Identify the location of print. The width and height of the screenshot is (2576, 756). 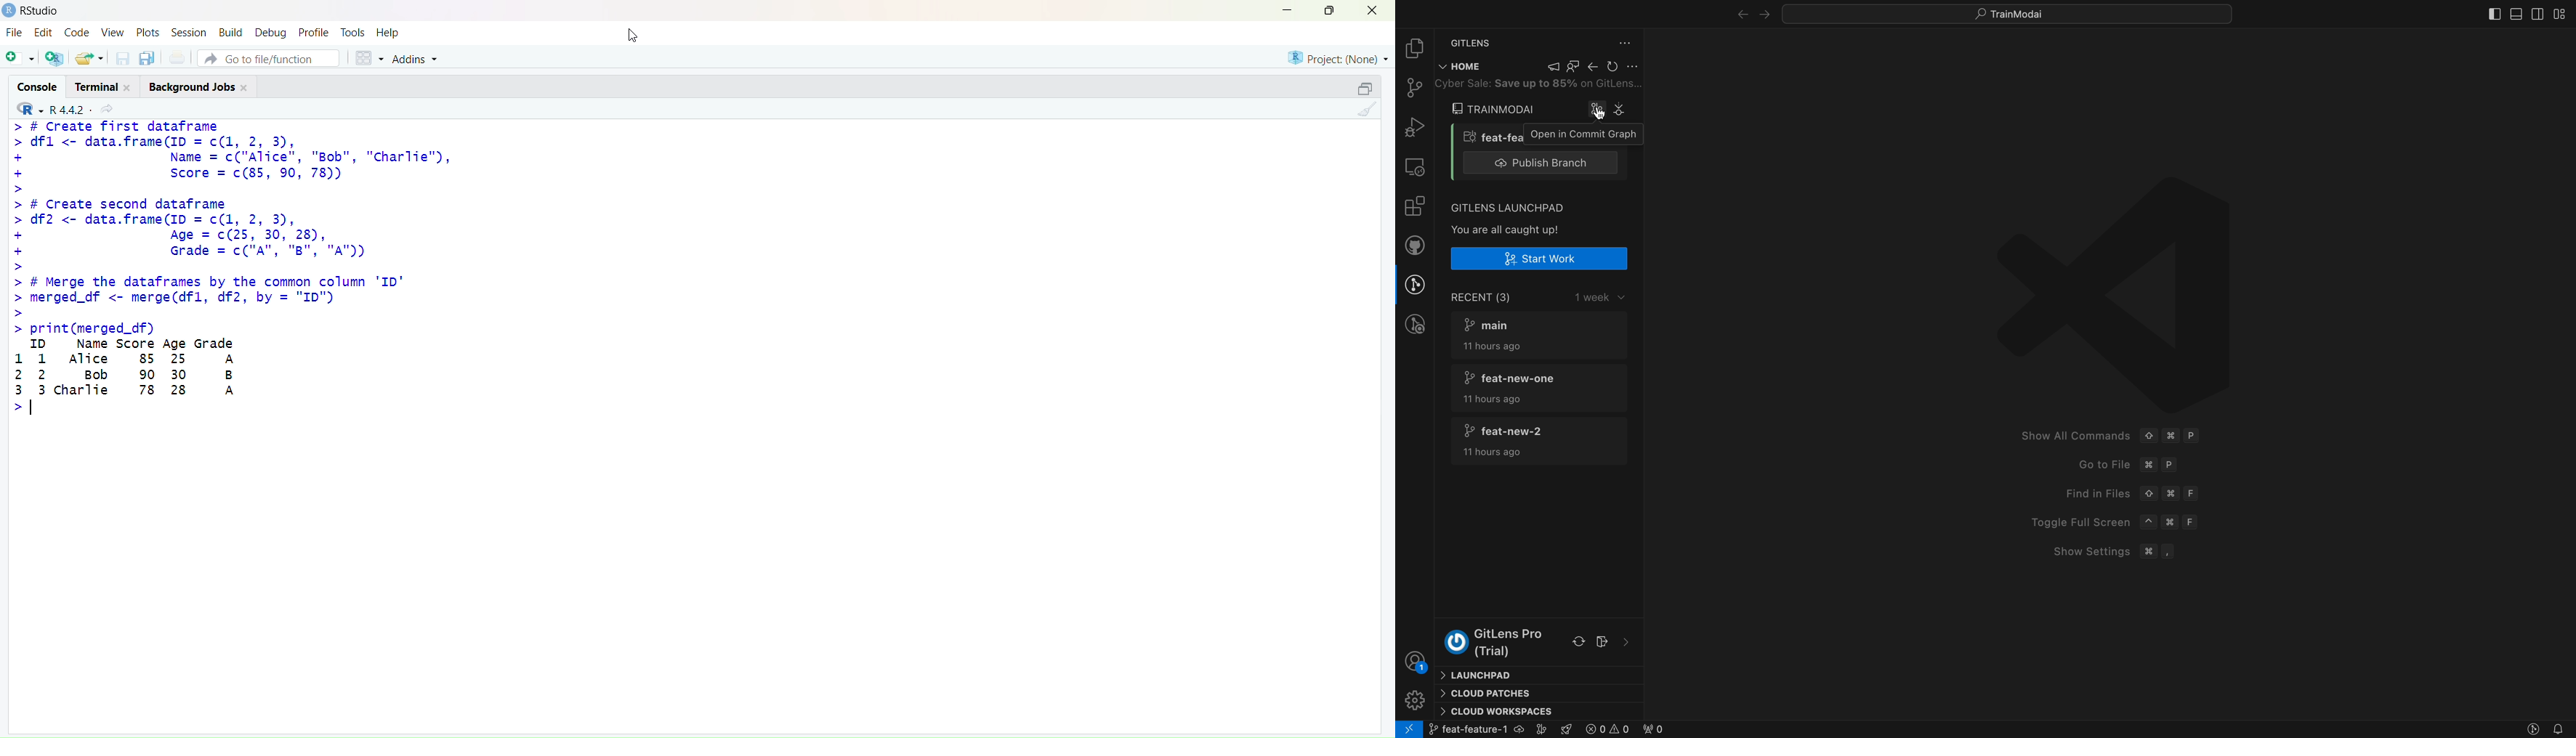
(177, 58).